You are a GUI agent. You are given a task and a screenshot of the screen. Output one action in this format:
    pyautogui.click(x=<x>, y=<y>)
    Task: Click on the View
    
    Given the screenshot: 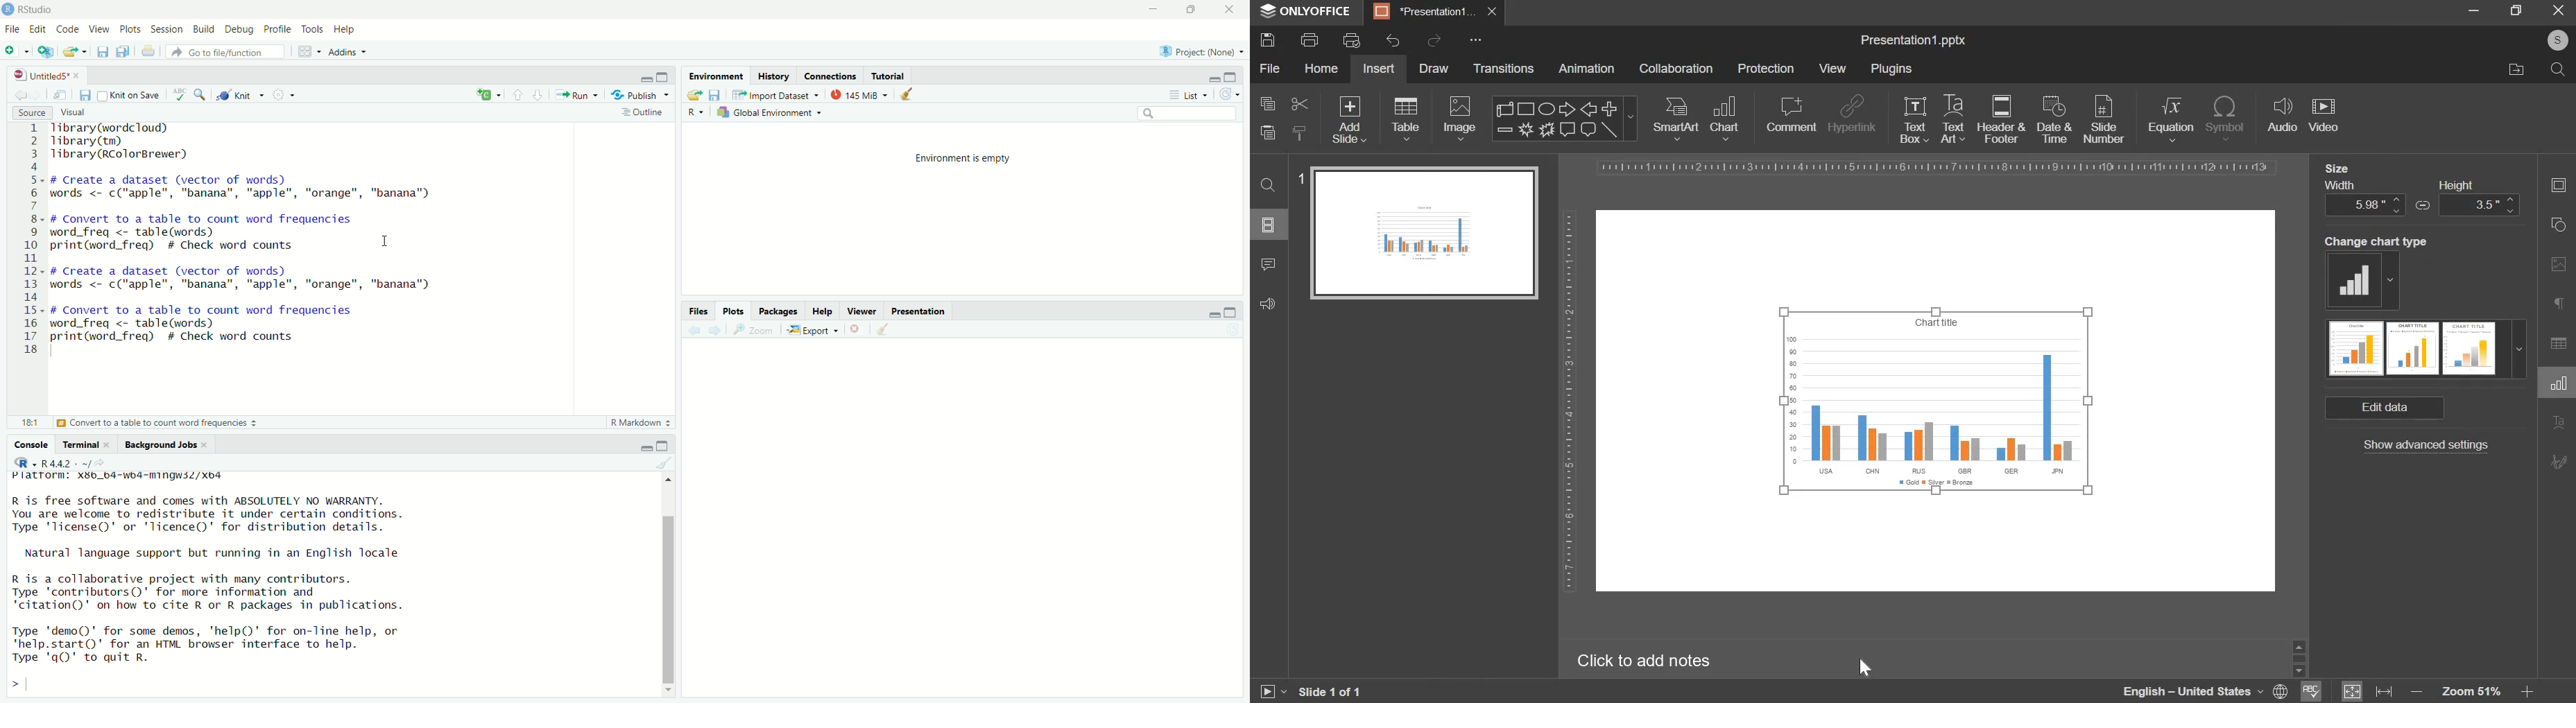 What is the action you would take?
    pyautogui.click(x=98, y=29)
    